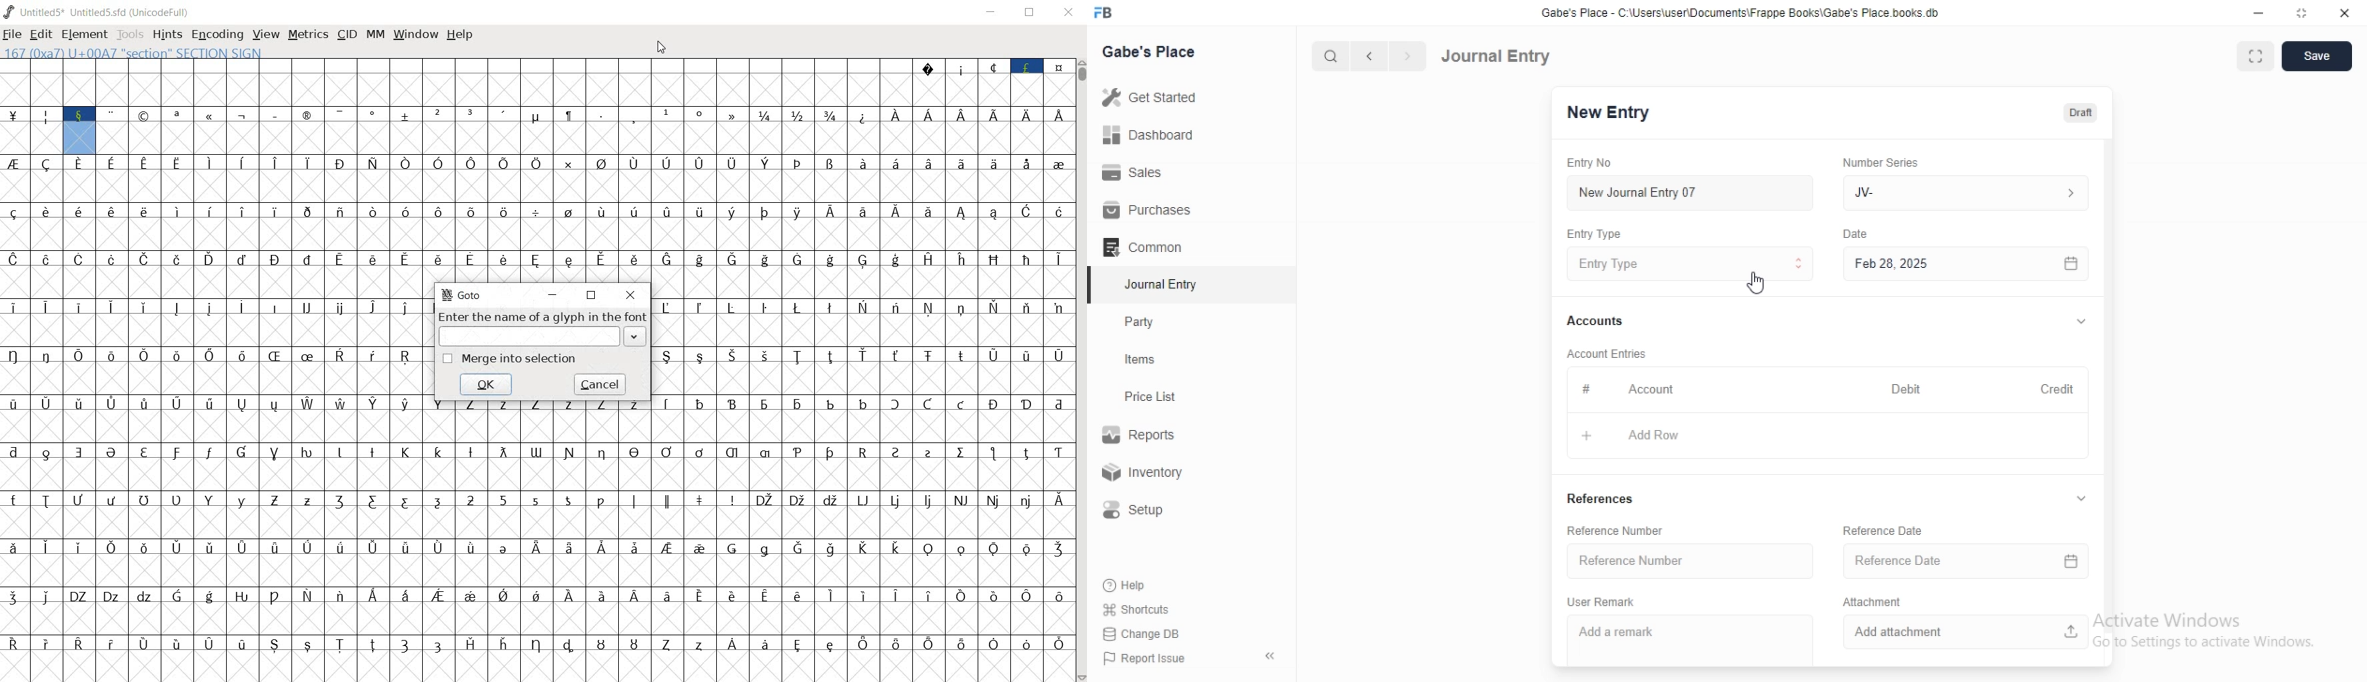 This screenshot has height=700, width=2380. Describe the element at coordinates (1144, 322) in the screenshot. I see `Party` at that location.